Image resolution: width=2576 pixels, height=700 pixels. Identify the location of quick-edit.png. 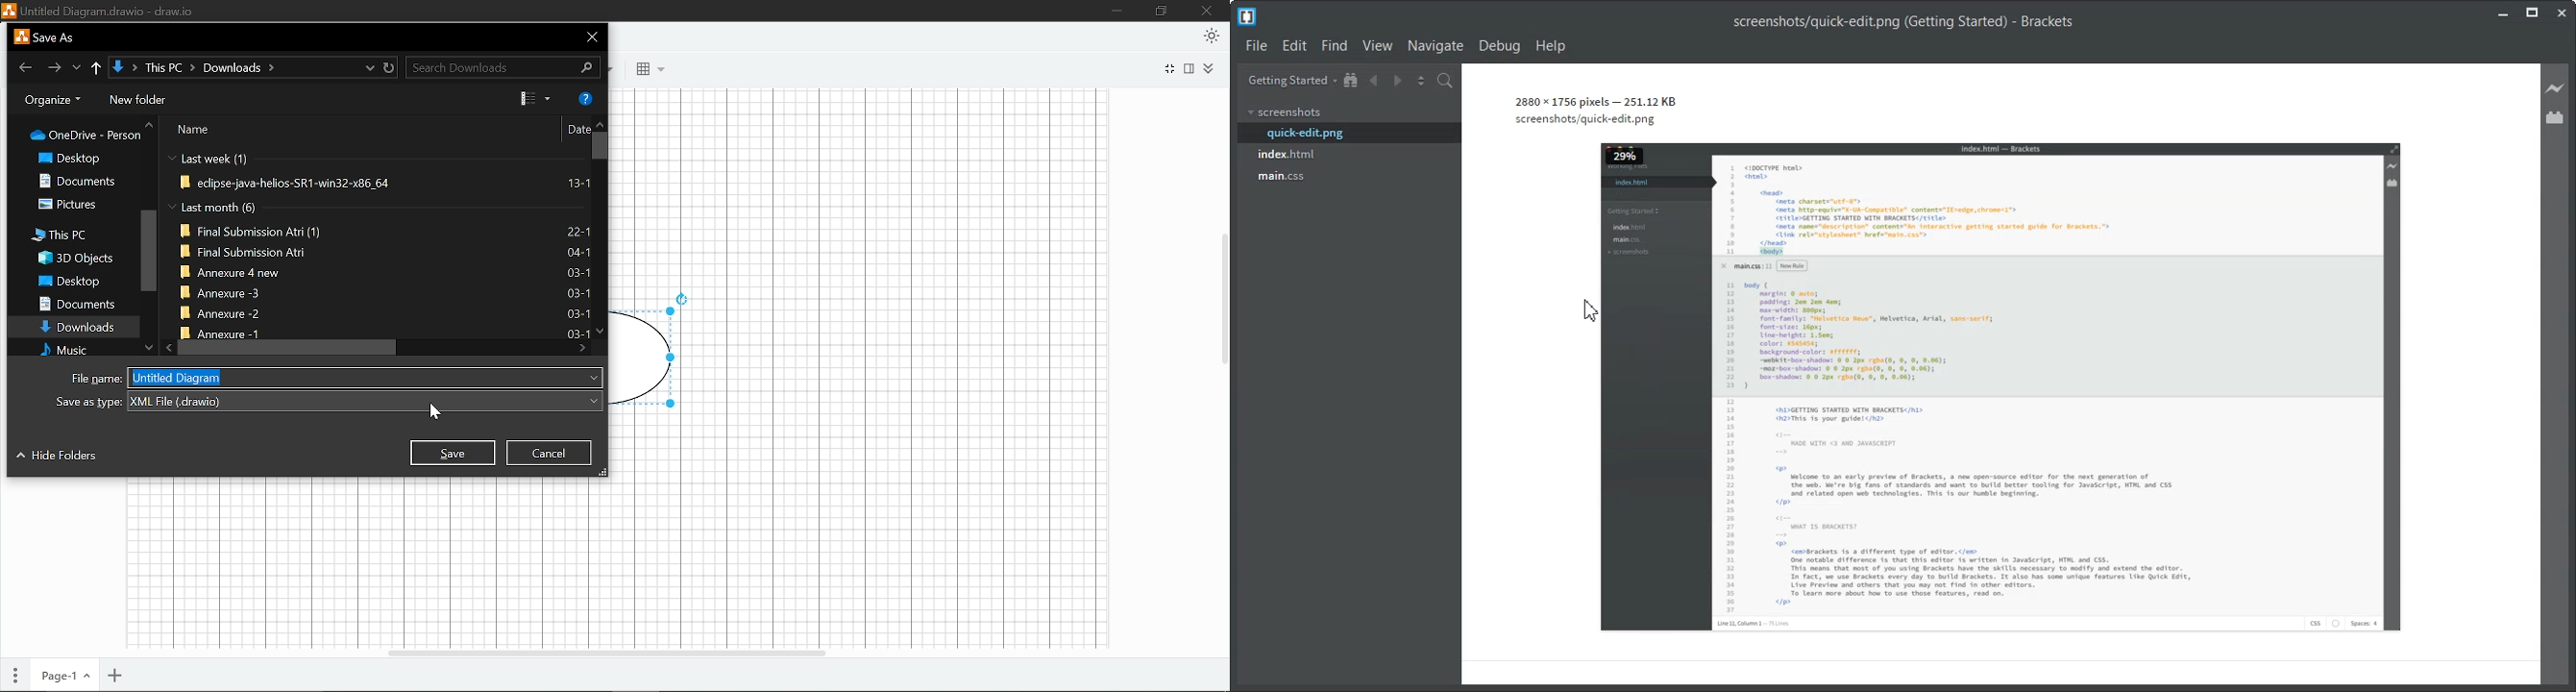
(1306, 133).